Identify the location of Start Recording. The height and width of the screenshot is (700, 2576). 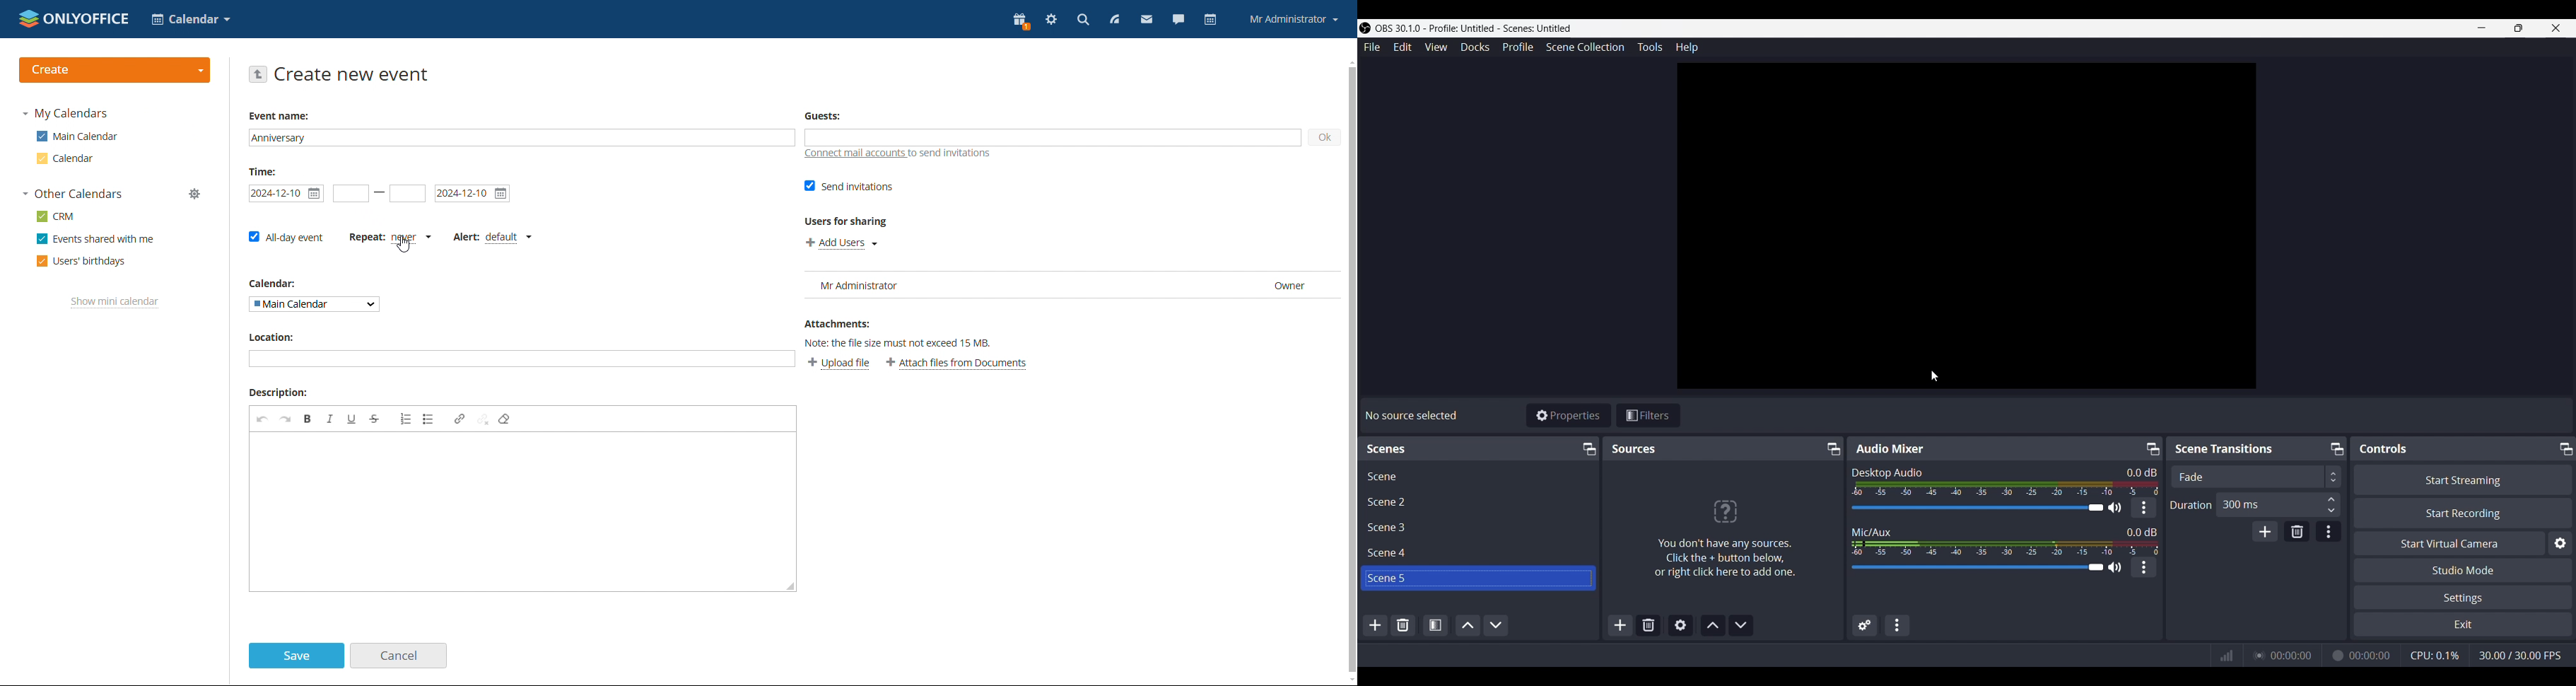
(2463, 513).